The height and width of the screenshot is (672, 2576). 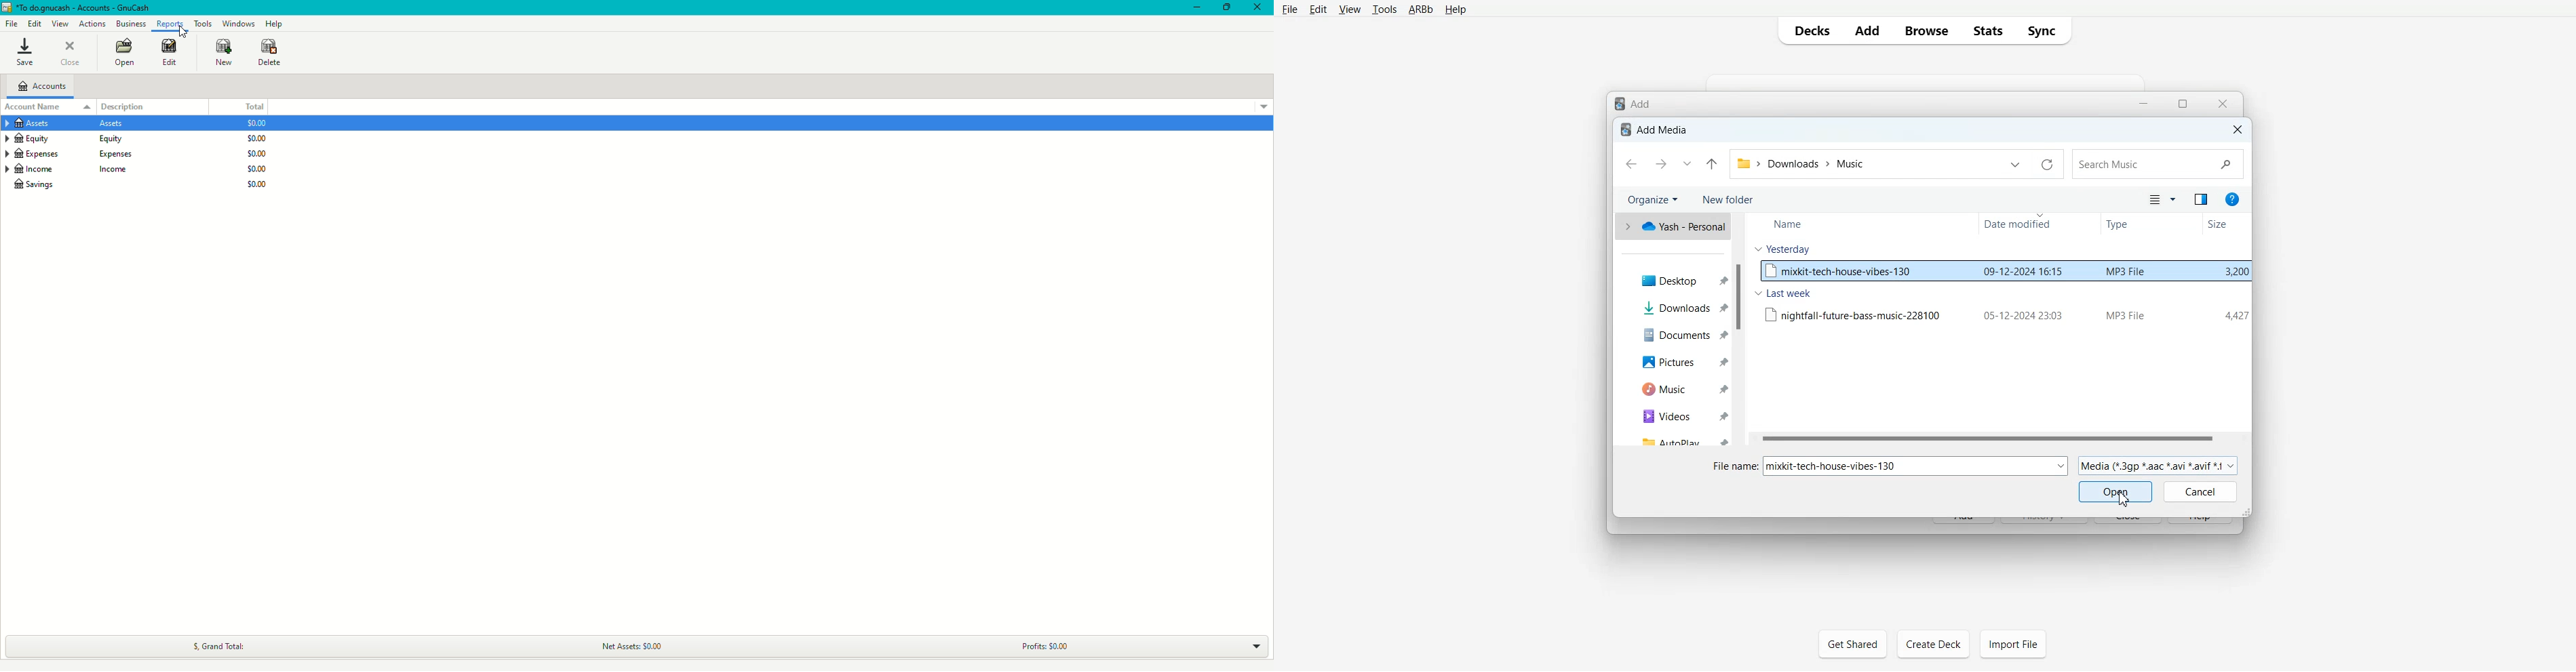 I want to click on Open, so click(x=2115, y=491).